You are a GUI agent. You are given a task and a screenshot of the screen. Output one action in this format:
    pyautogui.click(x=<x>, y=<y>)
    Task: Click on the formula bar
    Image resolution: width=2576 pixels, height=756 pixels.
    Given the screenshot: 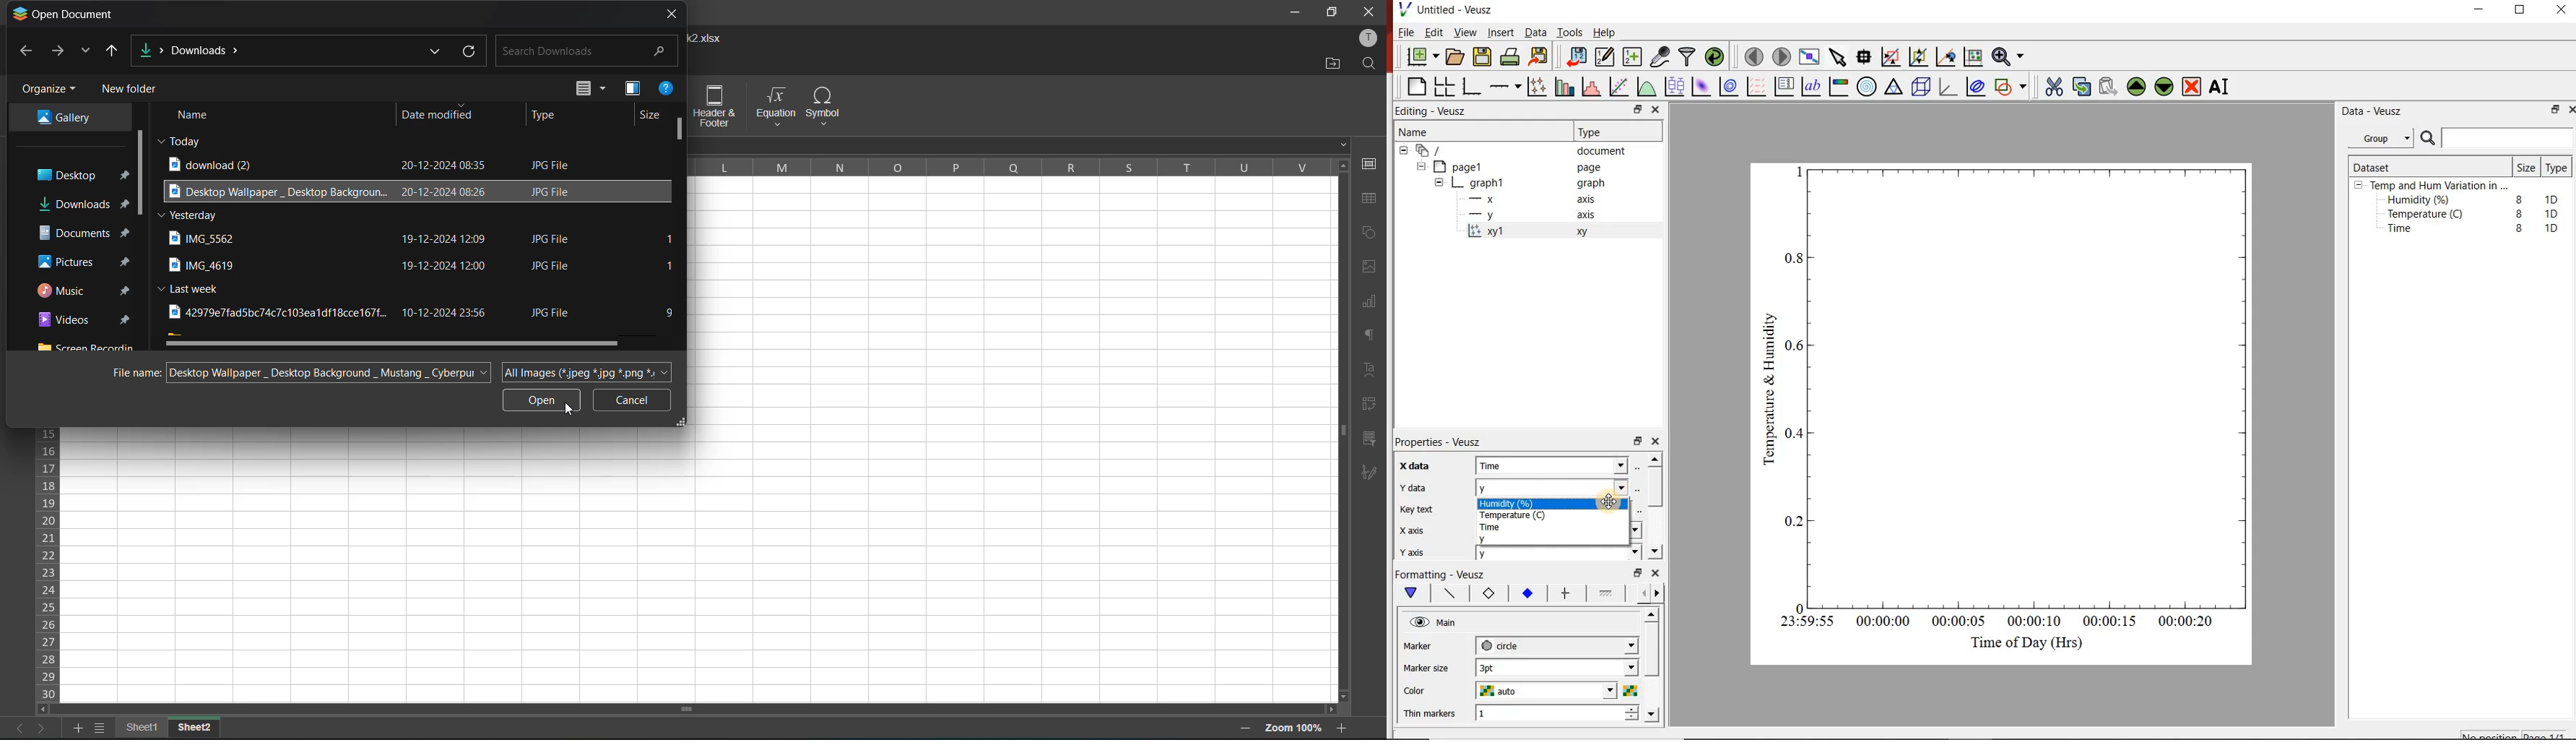 What is the action you would take?
    pyautogui.click(x=1023, y=145)
    